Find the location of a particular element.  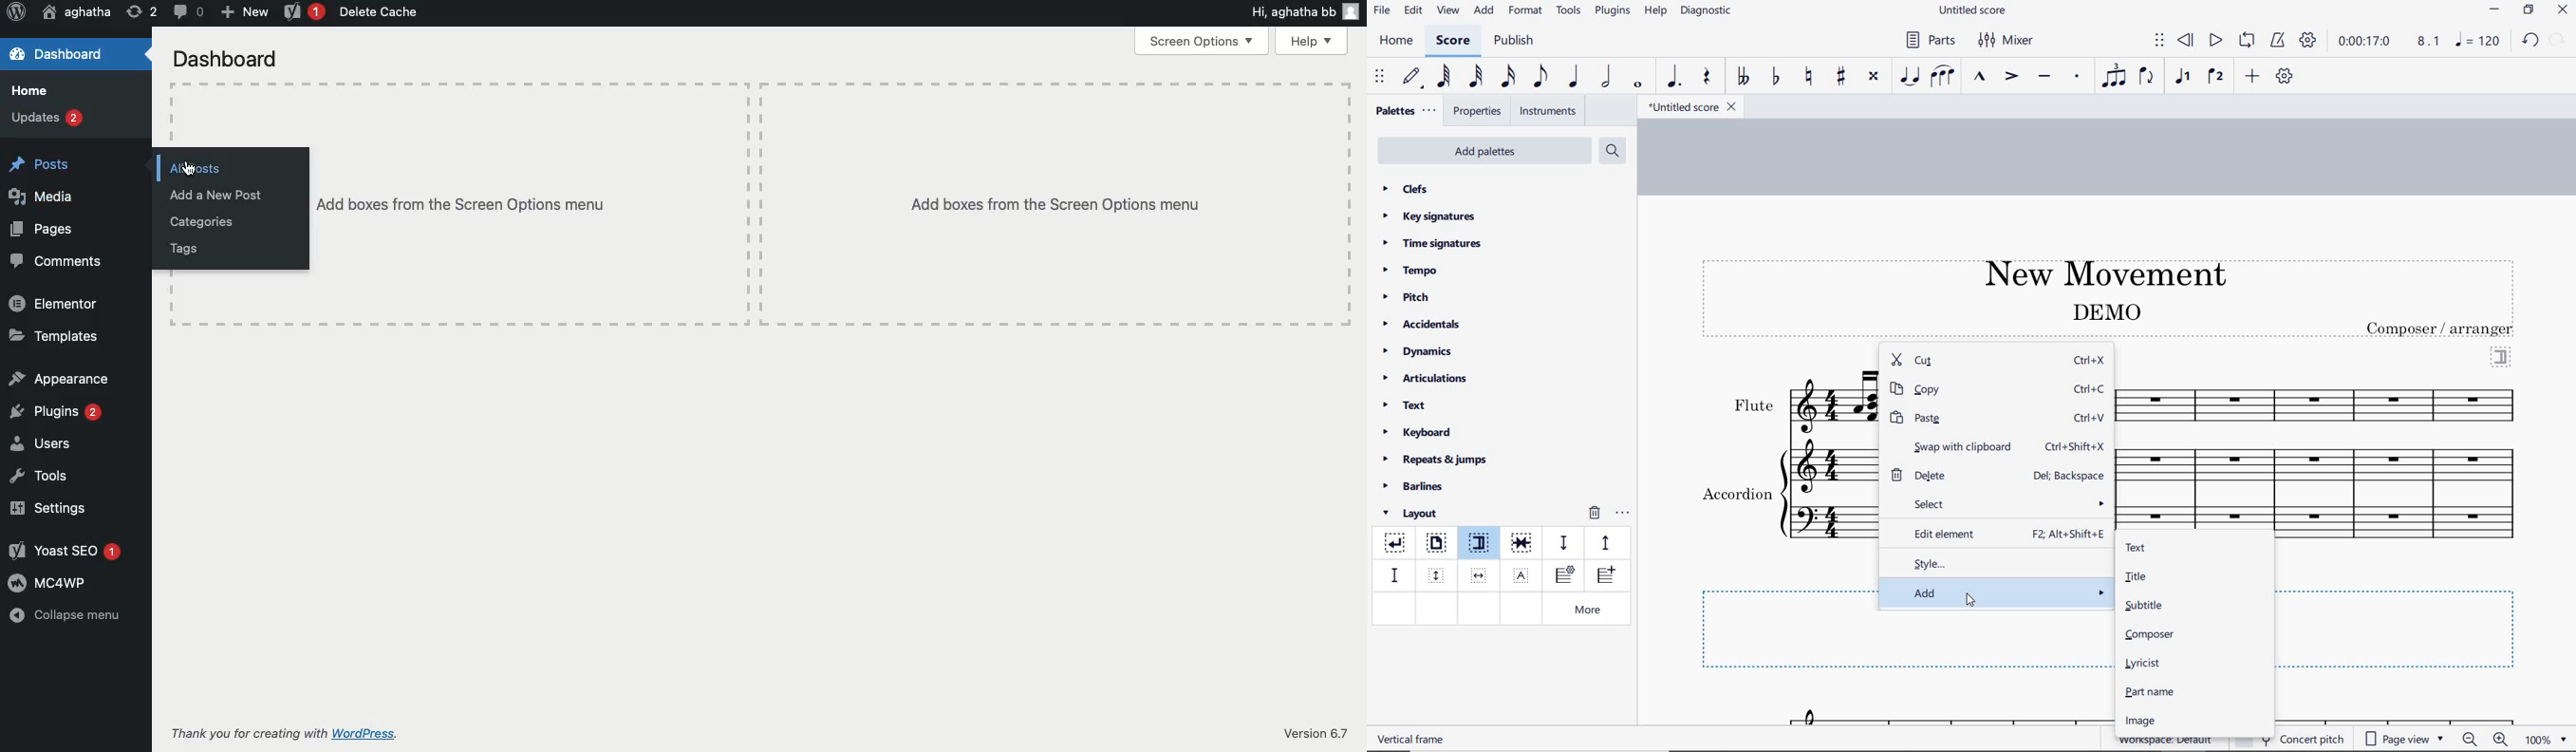

64th note is located at coordinates (1445, 76).